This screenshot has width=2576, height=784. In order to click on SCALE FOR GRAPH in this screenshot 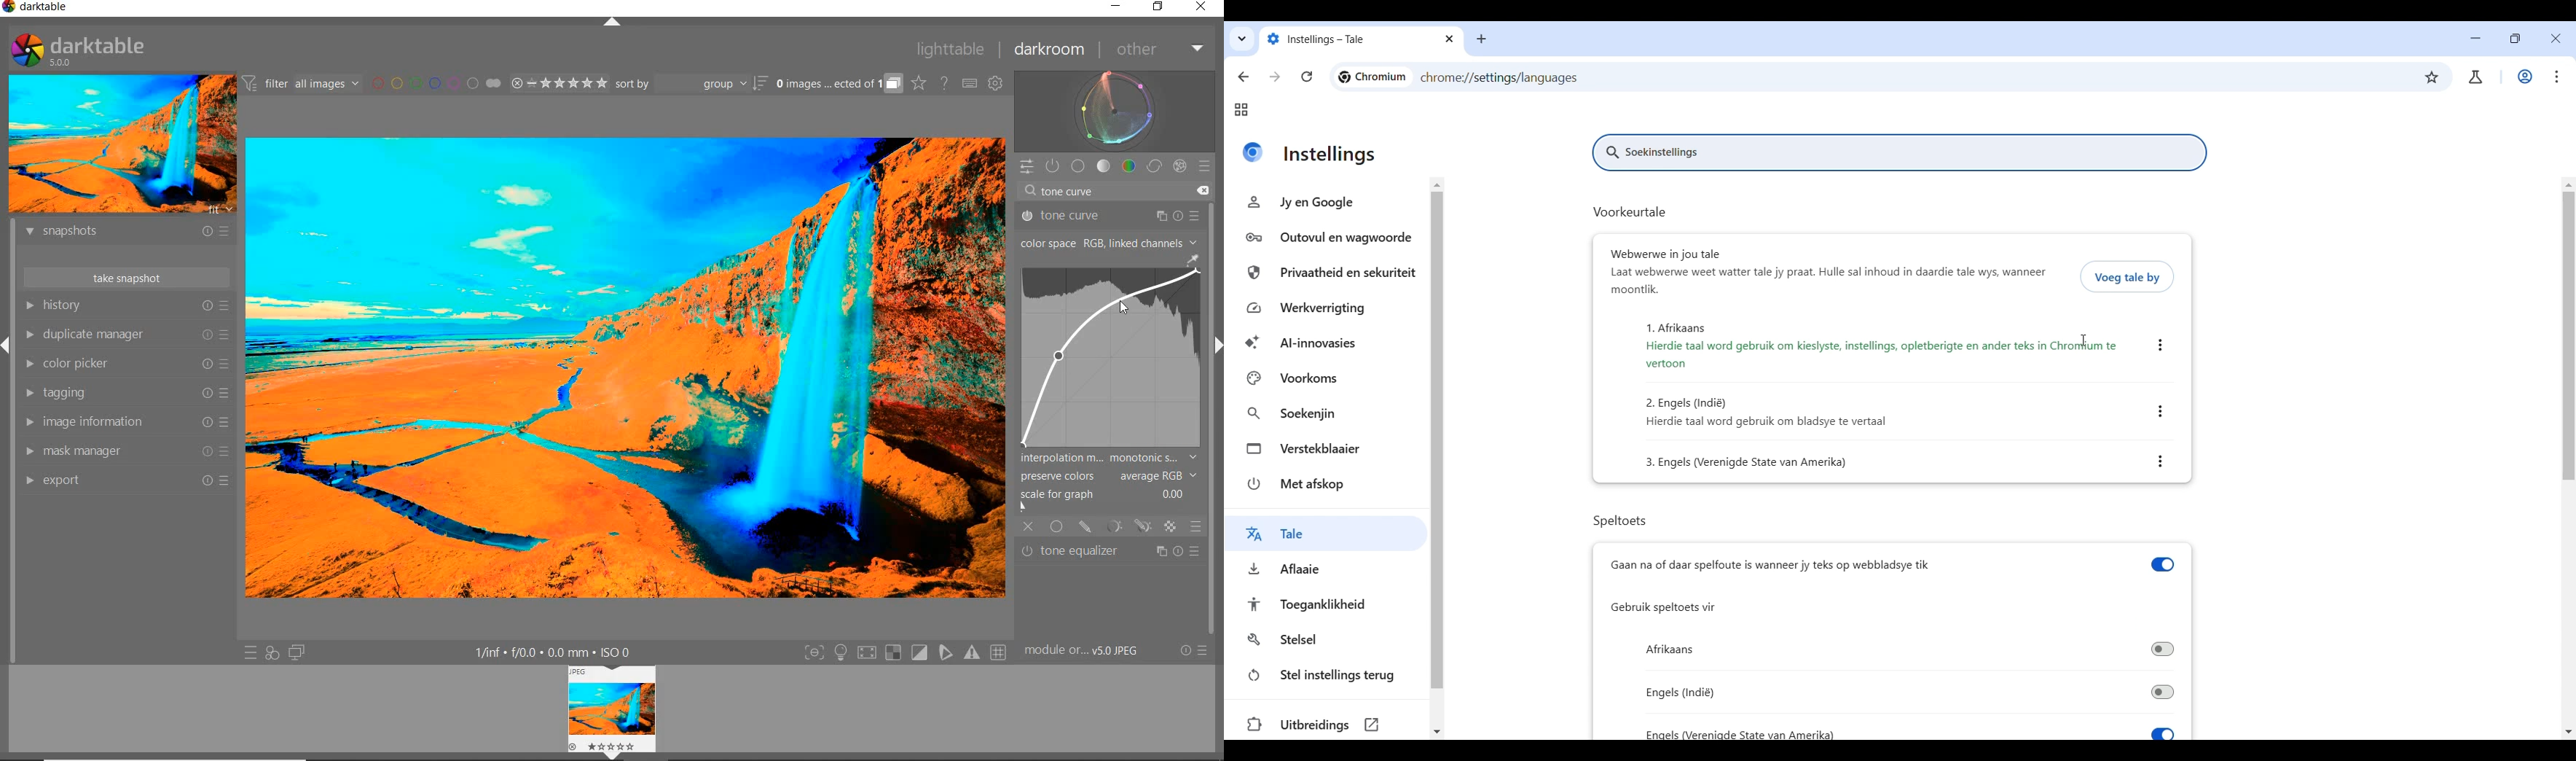, I will do `click(1104, 502)`.